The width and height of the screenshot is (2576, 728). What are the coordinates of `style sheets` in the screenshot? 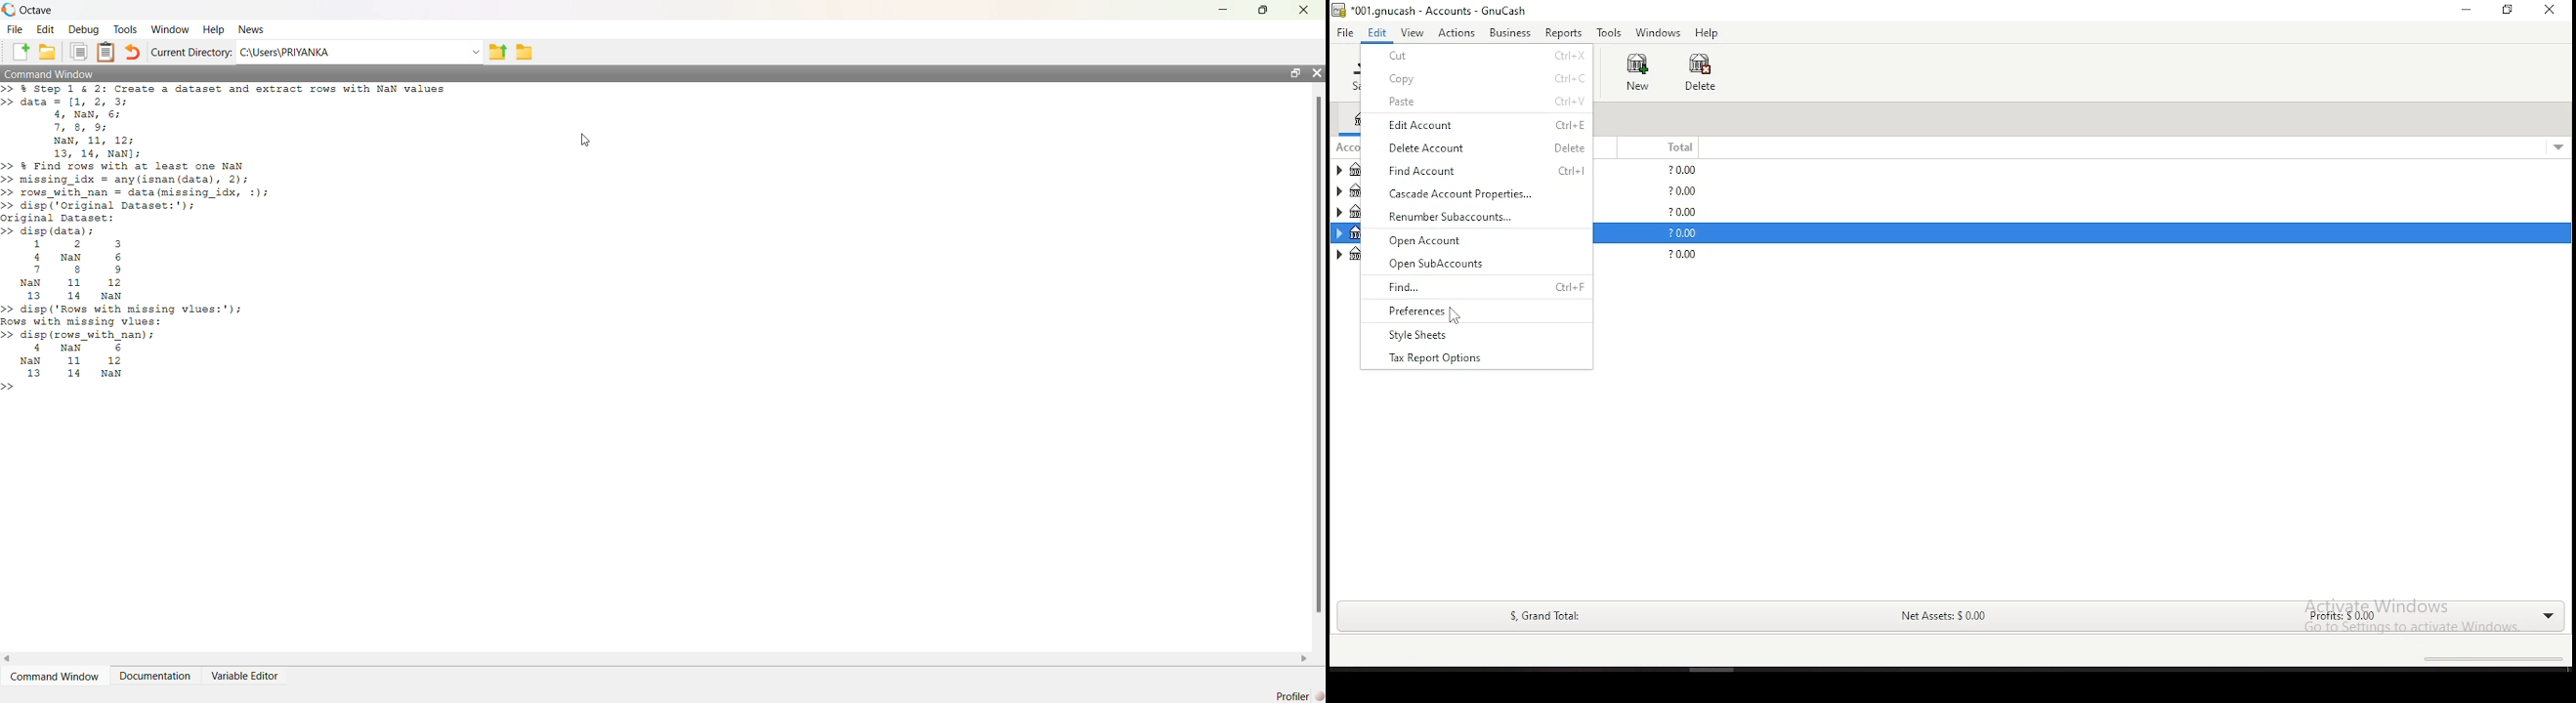 It's located at (1465, 334).